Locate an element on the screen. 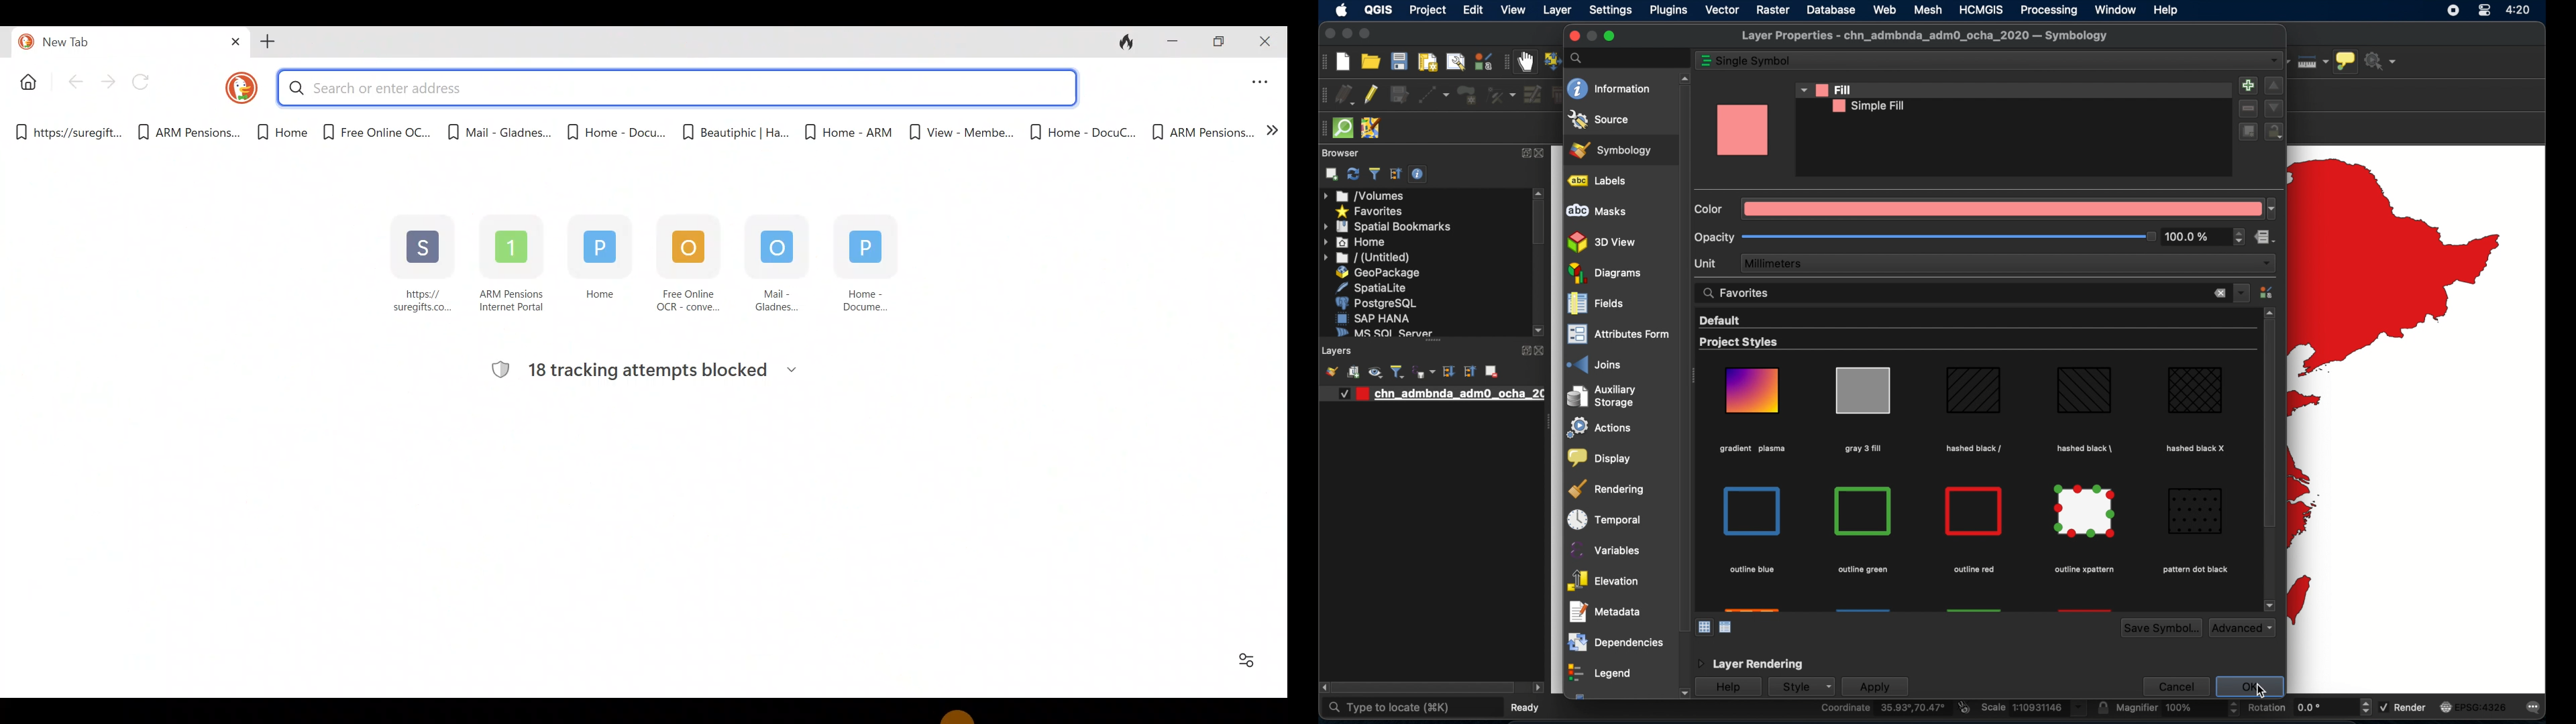 The width and height of the screenshot is (2576, 728). remove layer/group is located at coordinates (1491, 371).